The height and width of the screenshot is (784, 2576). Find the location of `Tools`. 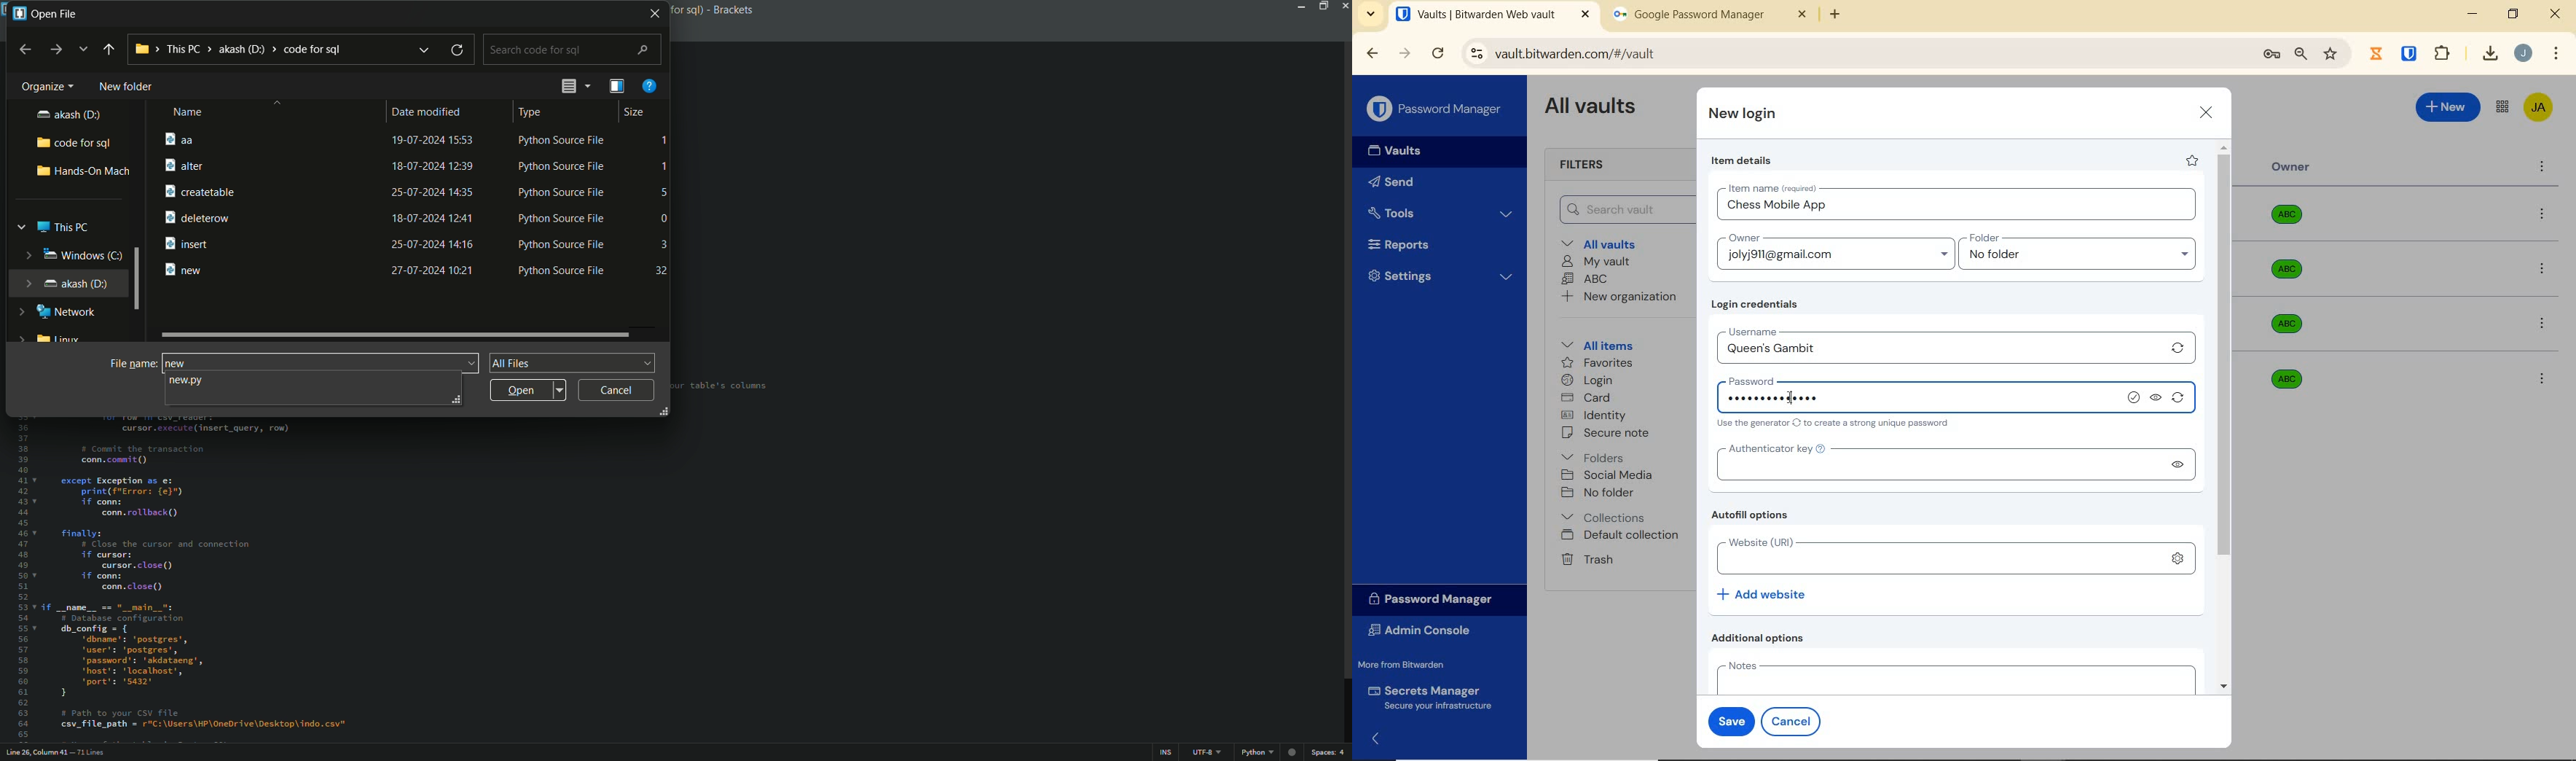

Tools is located at coordinates (1440, 214).